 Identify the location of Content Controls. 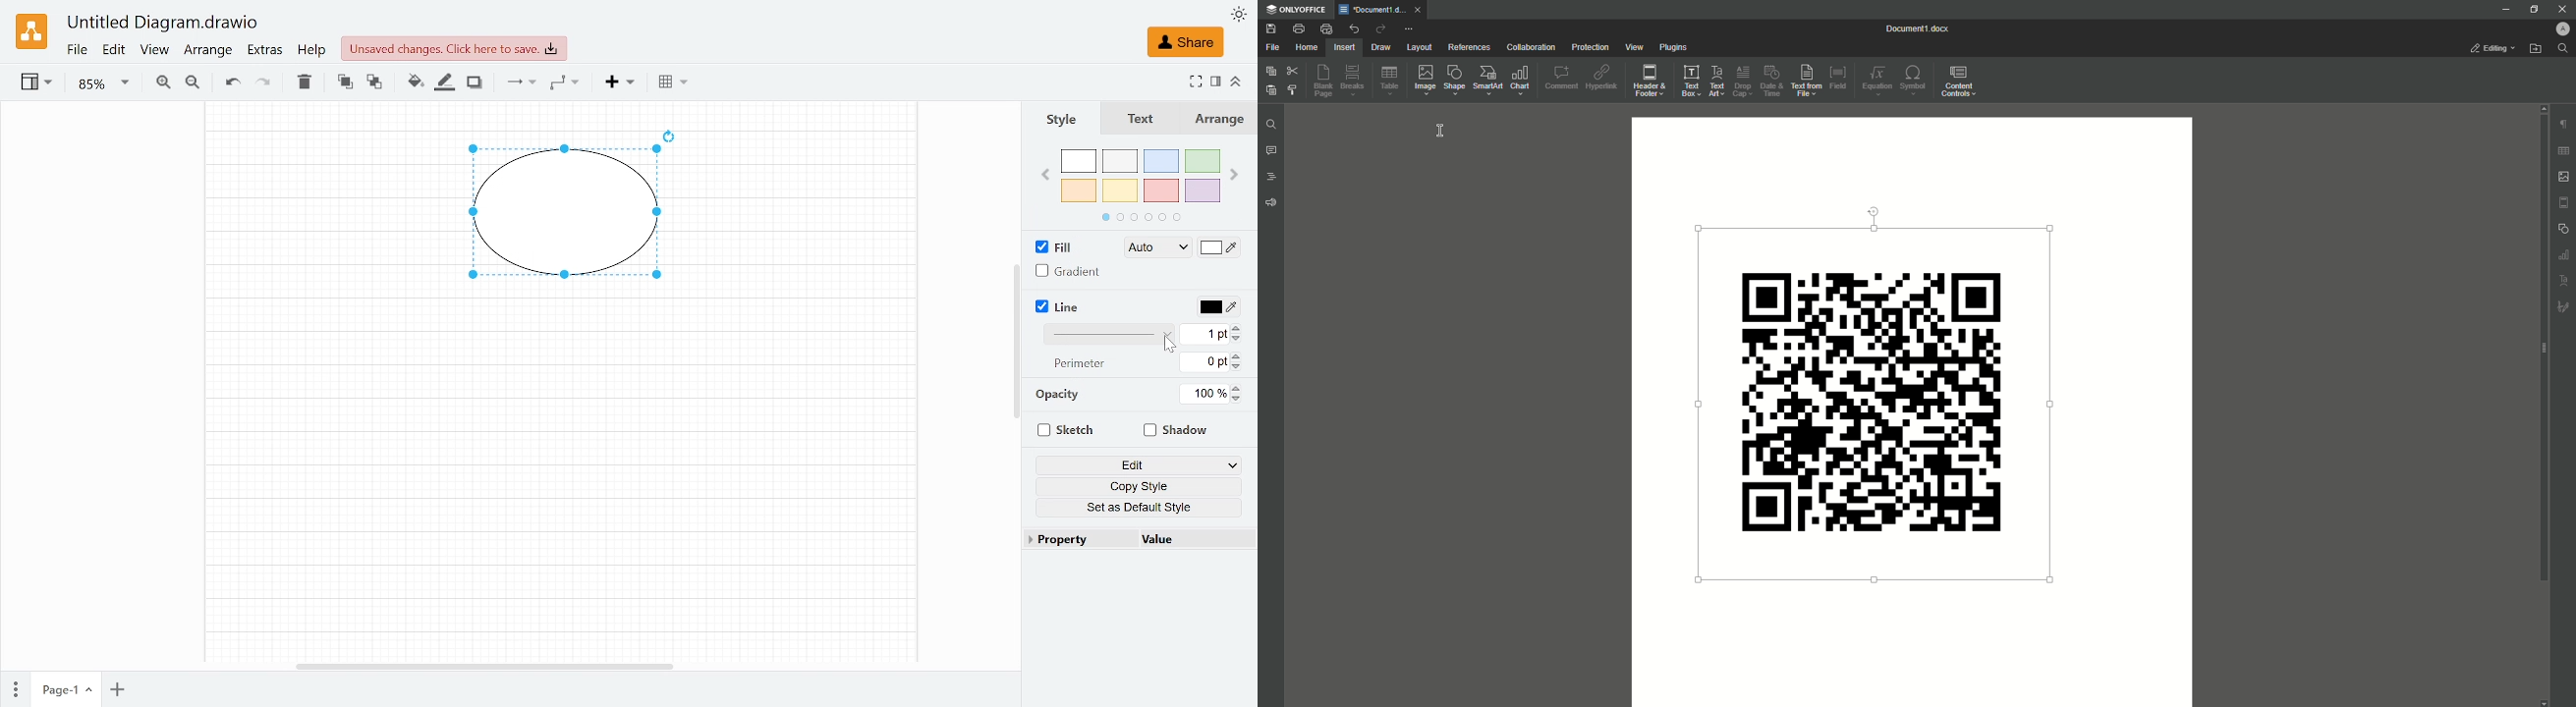
(1959, 80).